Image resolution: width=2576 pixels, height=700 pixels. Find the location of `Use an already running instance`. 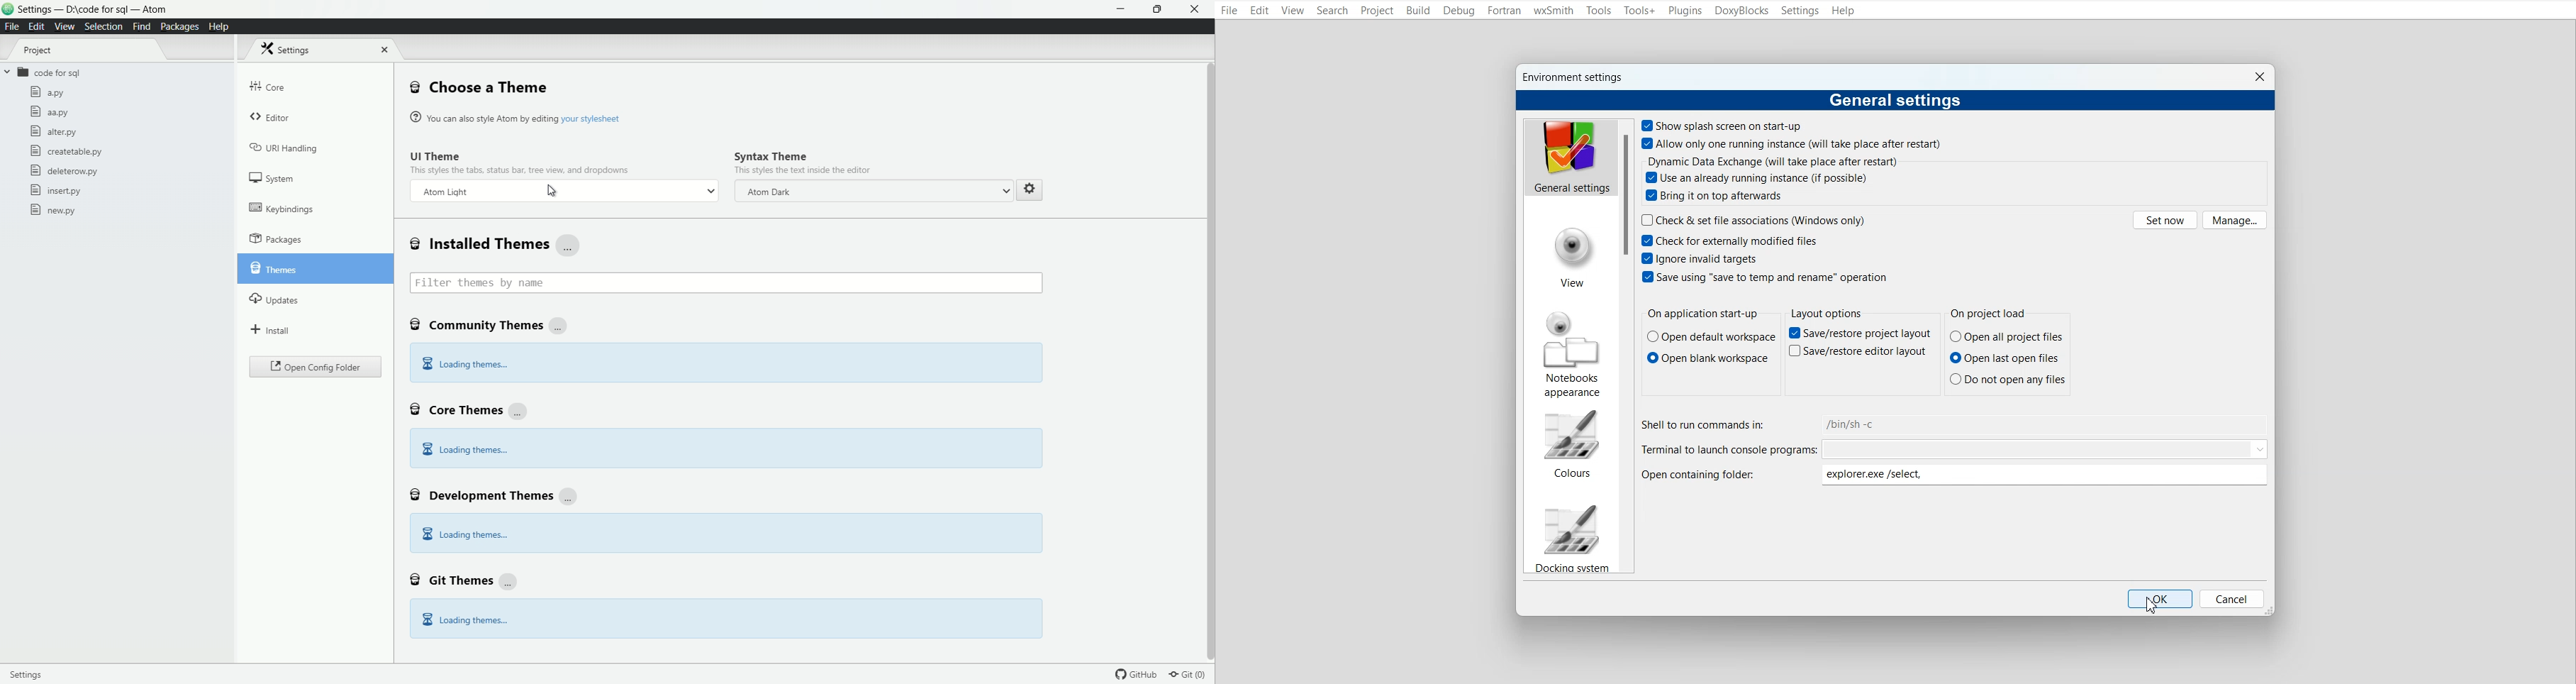

Use an already running instance is located at coordinates (1758, 177).